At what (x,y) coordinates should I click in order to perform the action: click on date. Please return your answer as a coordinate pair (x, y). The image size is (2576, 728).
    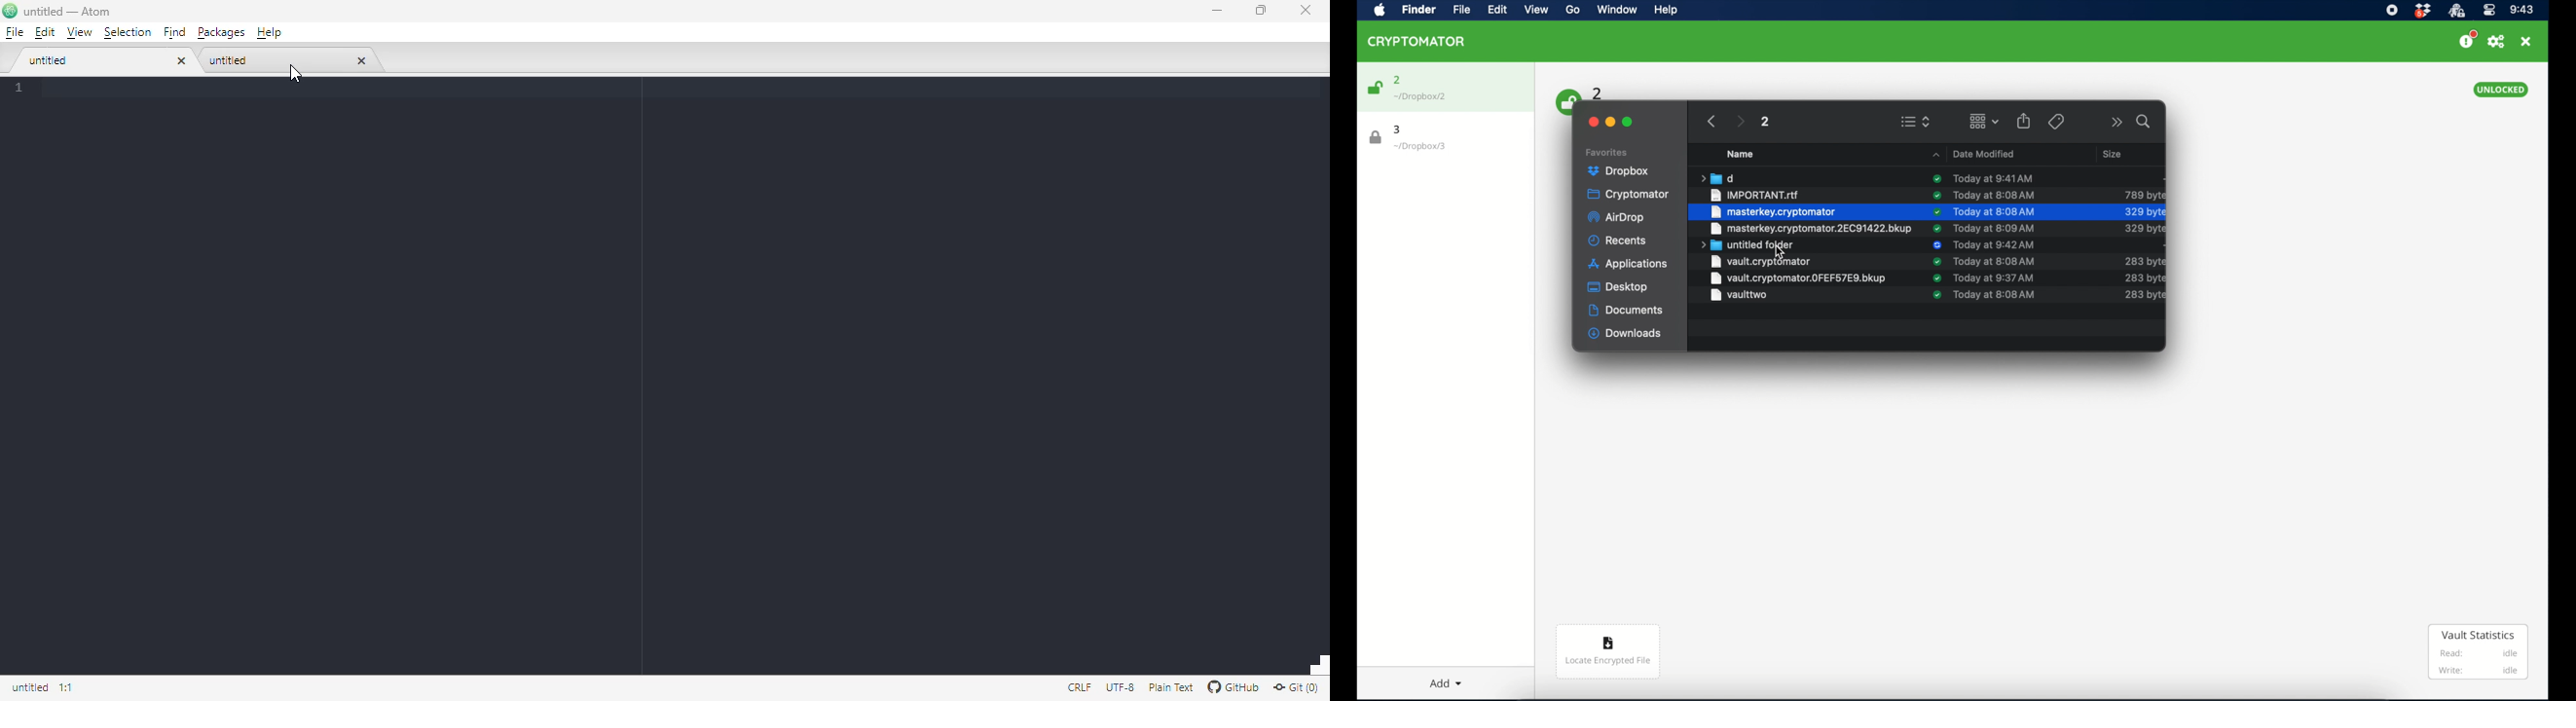
    Looking at the image, I should click on (1994, 278).